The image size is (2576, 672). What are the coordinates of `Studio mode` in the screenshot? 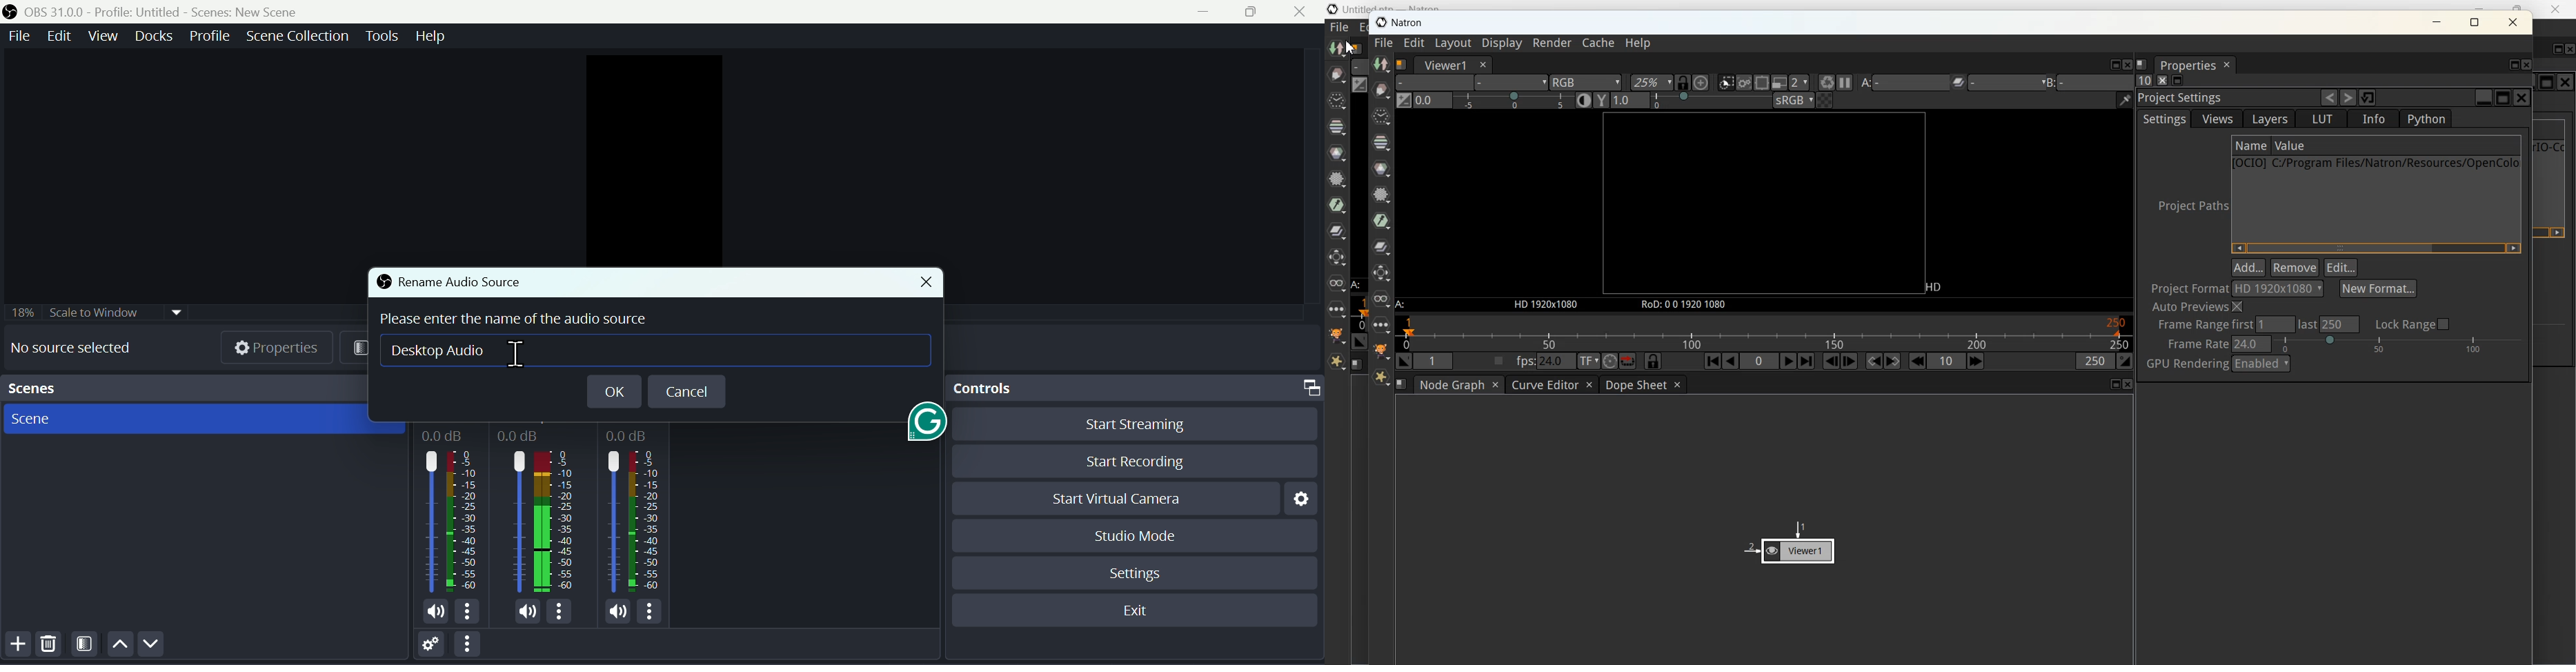 It's located at (1138, 535).